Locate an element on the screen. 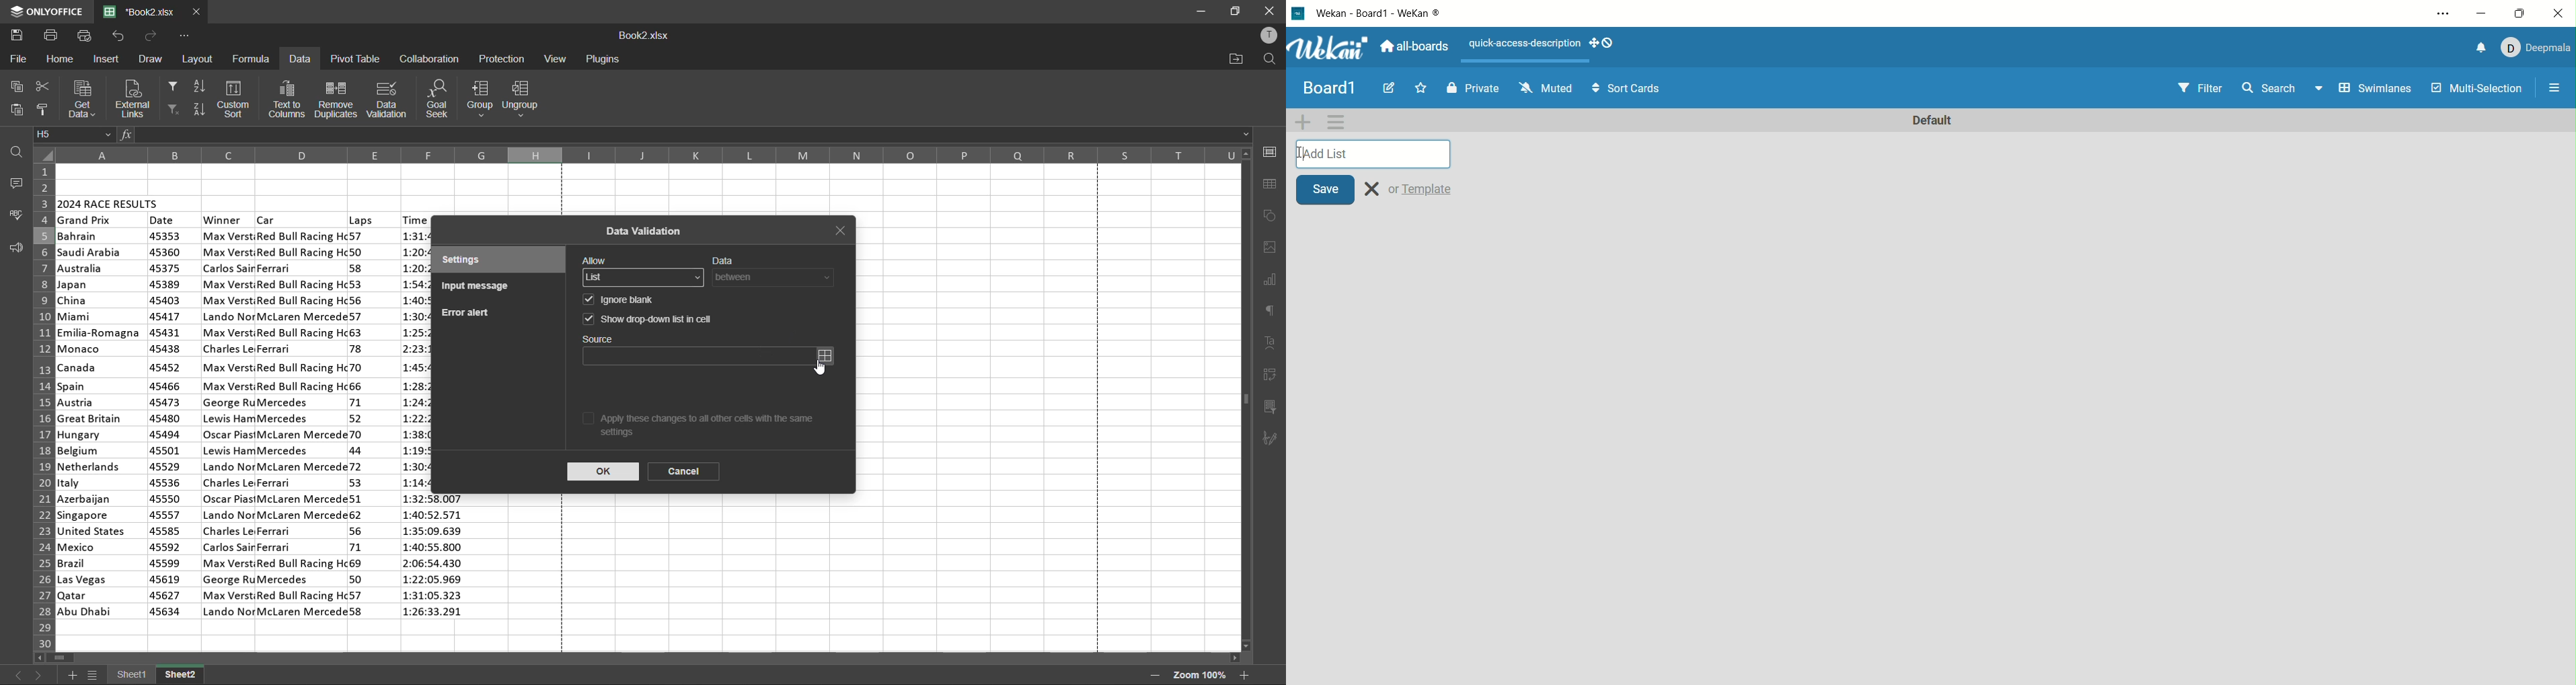 Image resolution: width=2576 pixels, height=700 pixels. next is located at coordinates (40, 676).